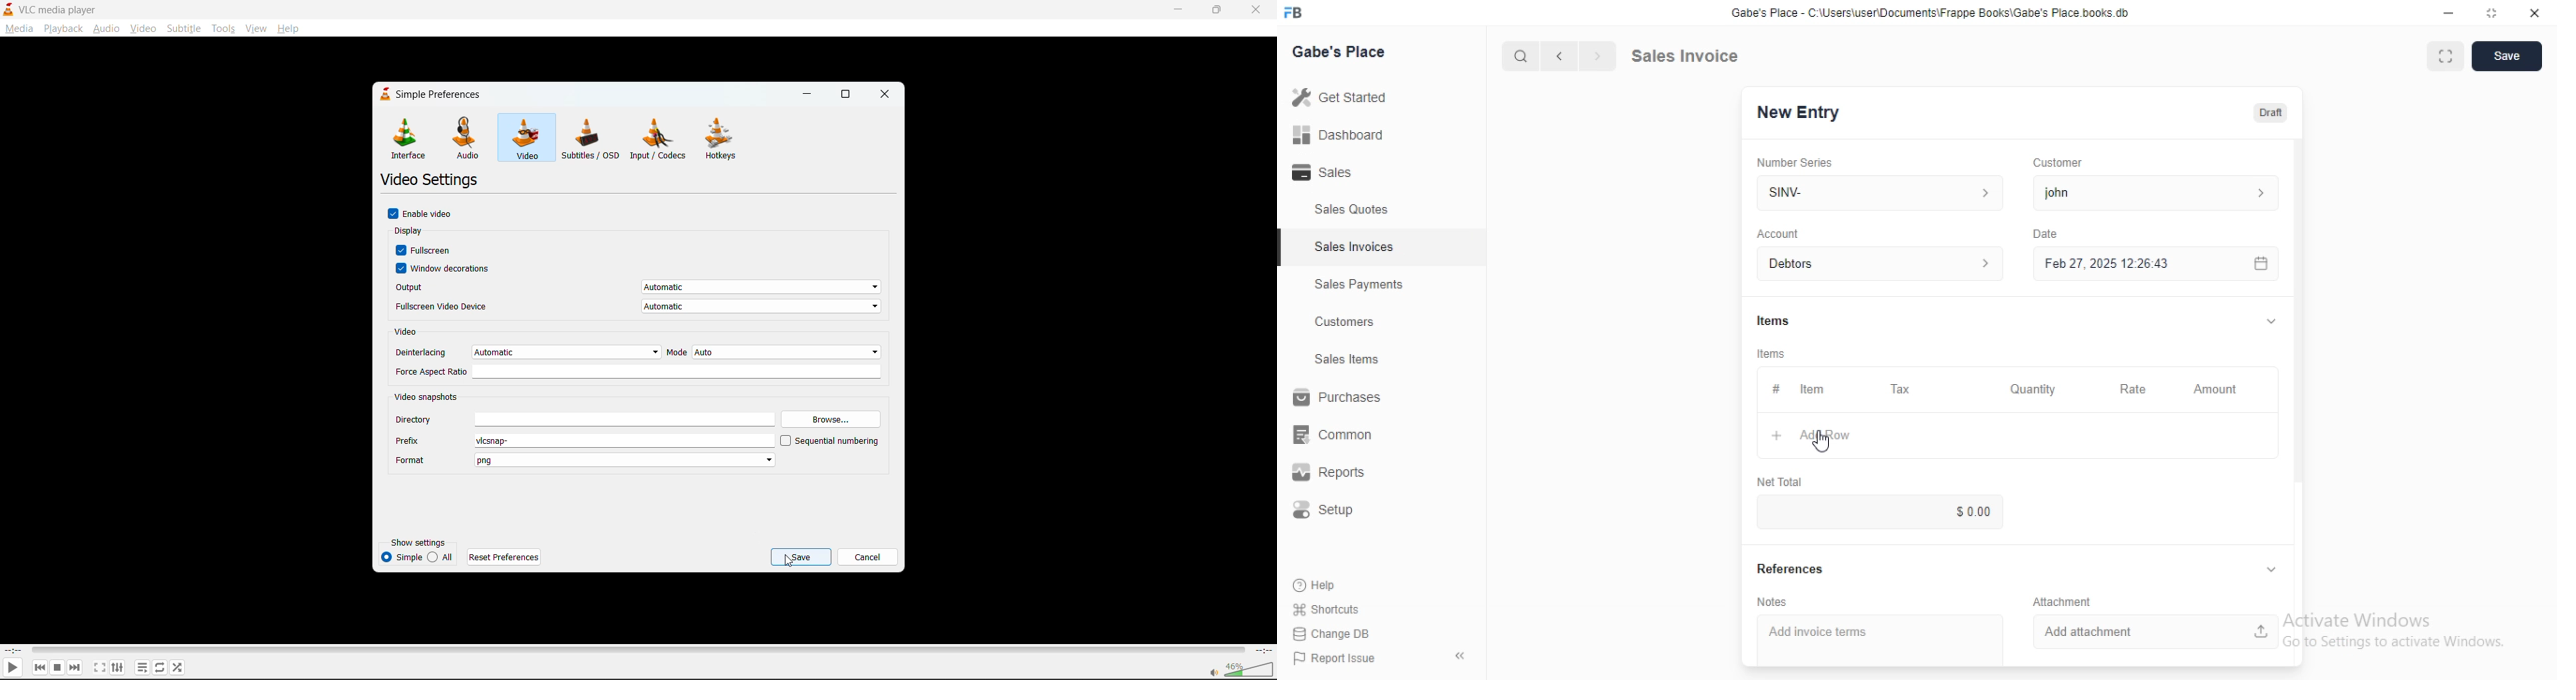 The width and height of the screenshot is (2576, 700). I want to click on Sales tems, so click(1348, 359).